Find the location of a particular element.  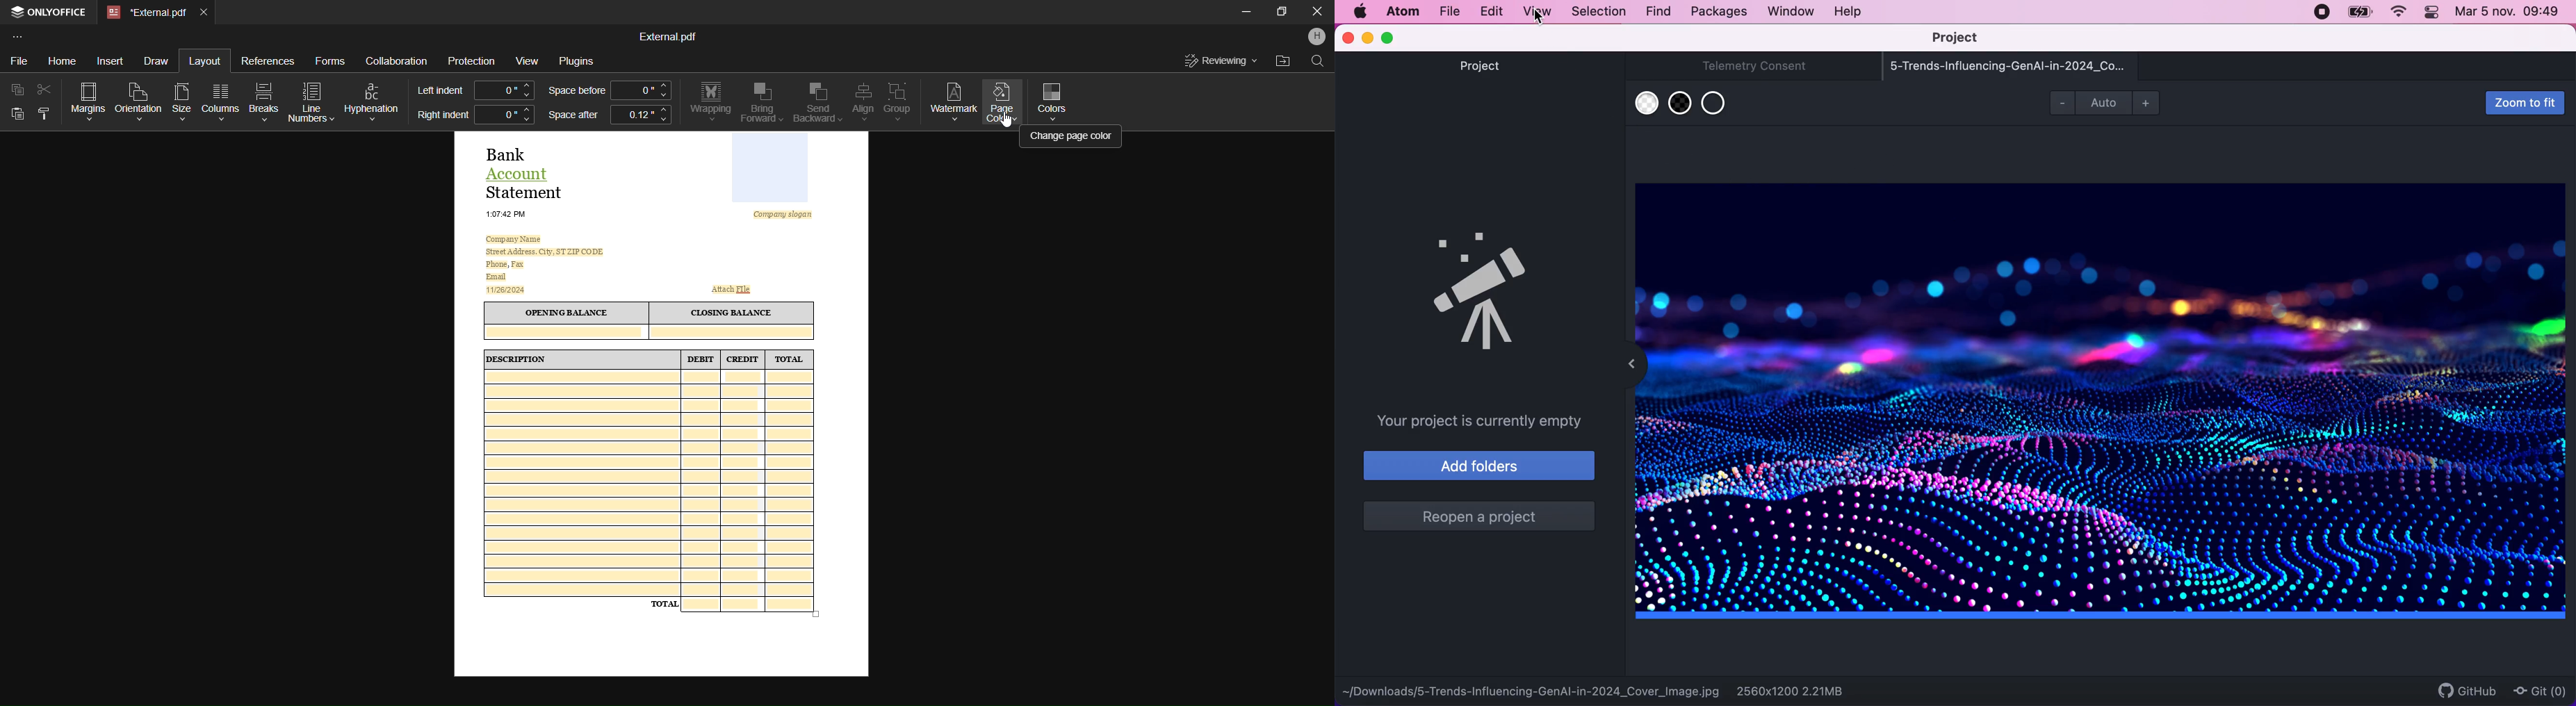

cursor is located at coordinates (1005, 120).